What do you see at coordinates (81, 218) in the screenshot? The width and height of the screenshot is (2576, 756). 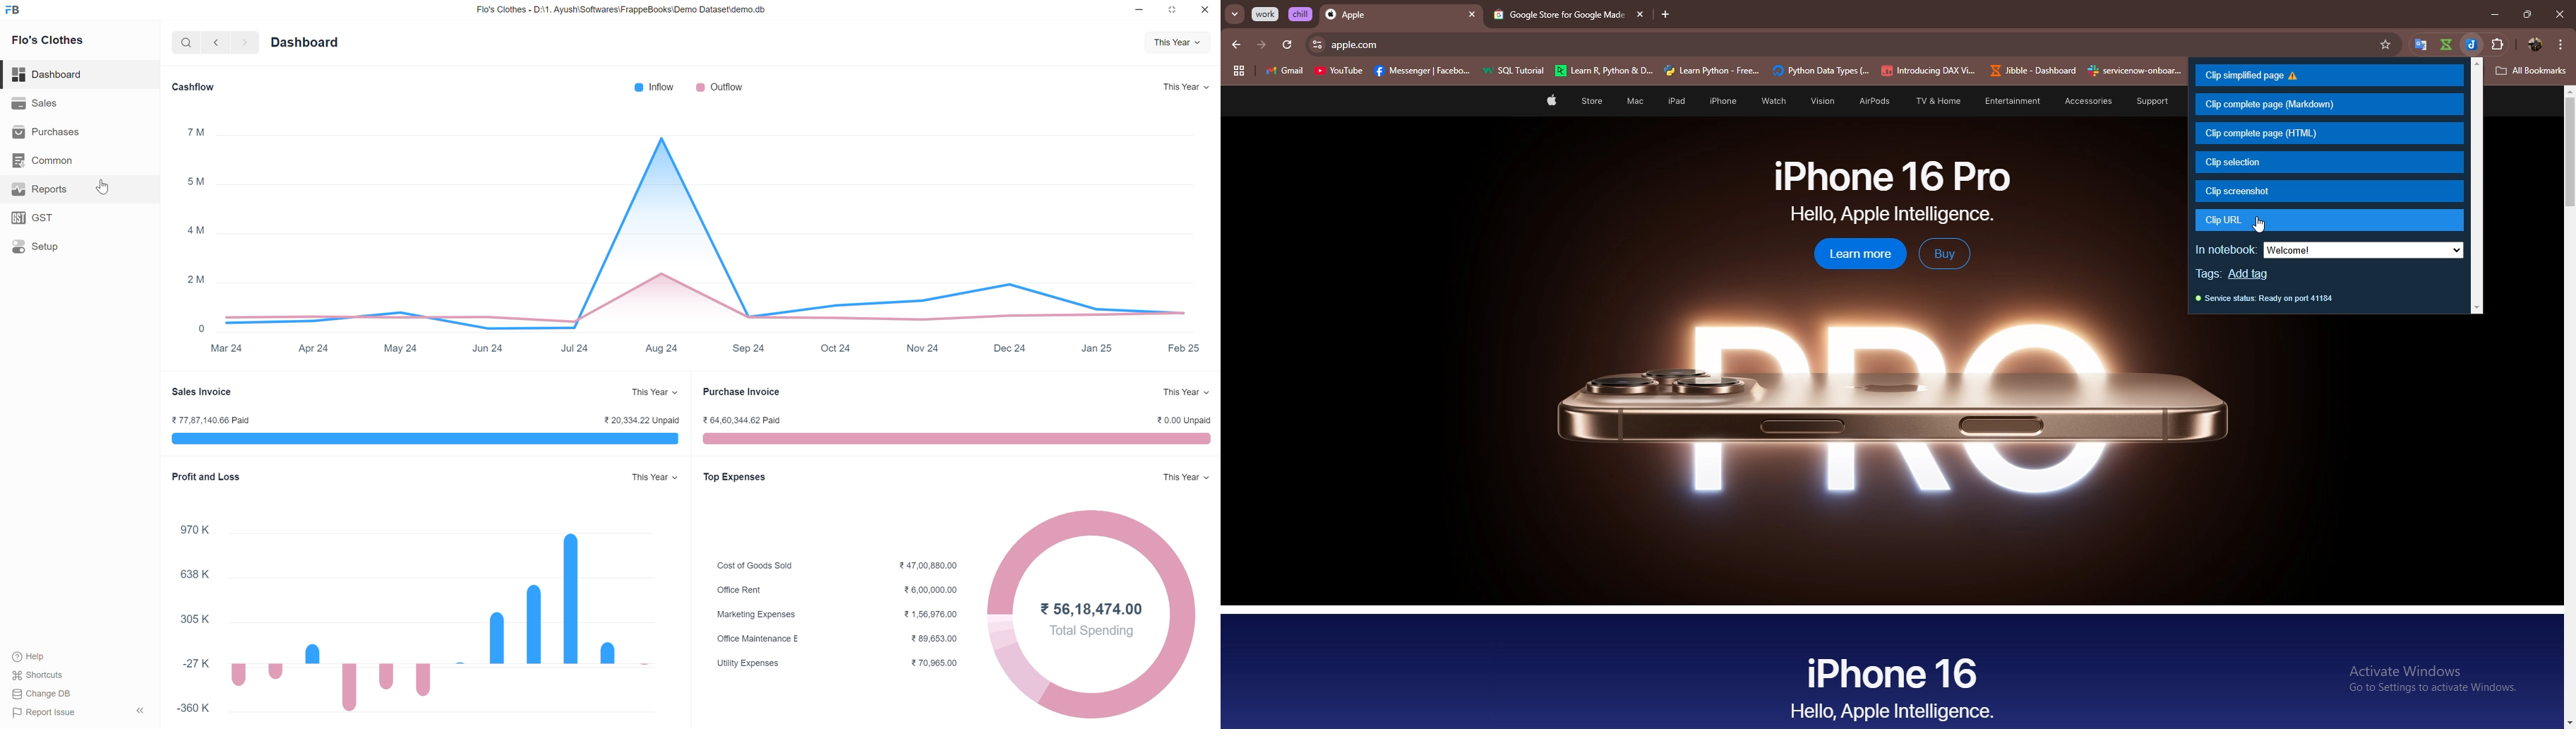 I see `GST` at bounding box center [81, 218].